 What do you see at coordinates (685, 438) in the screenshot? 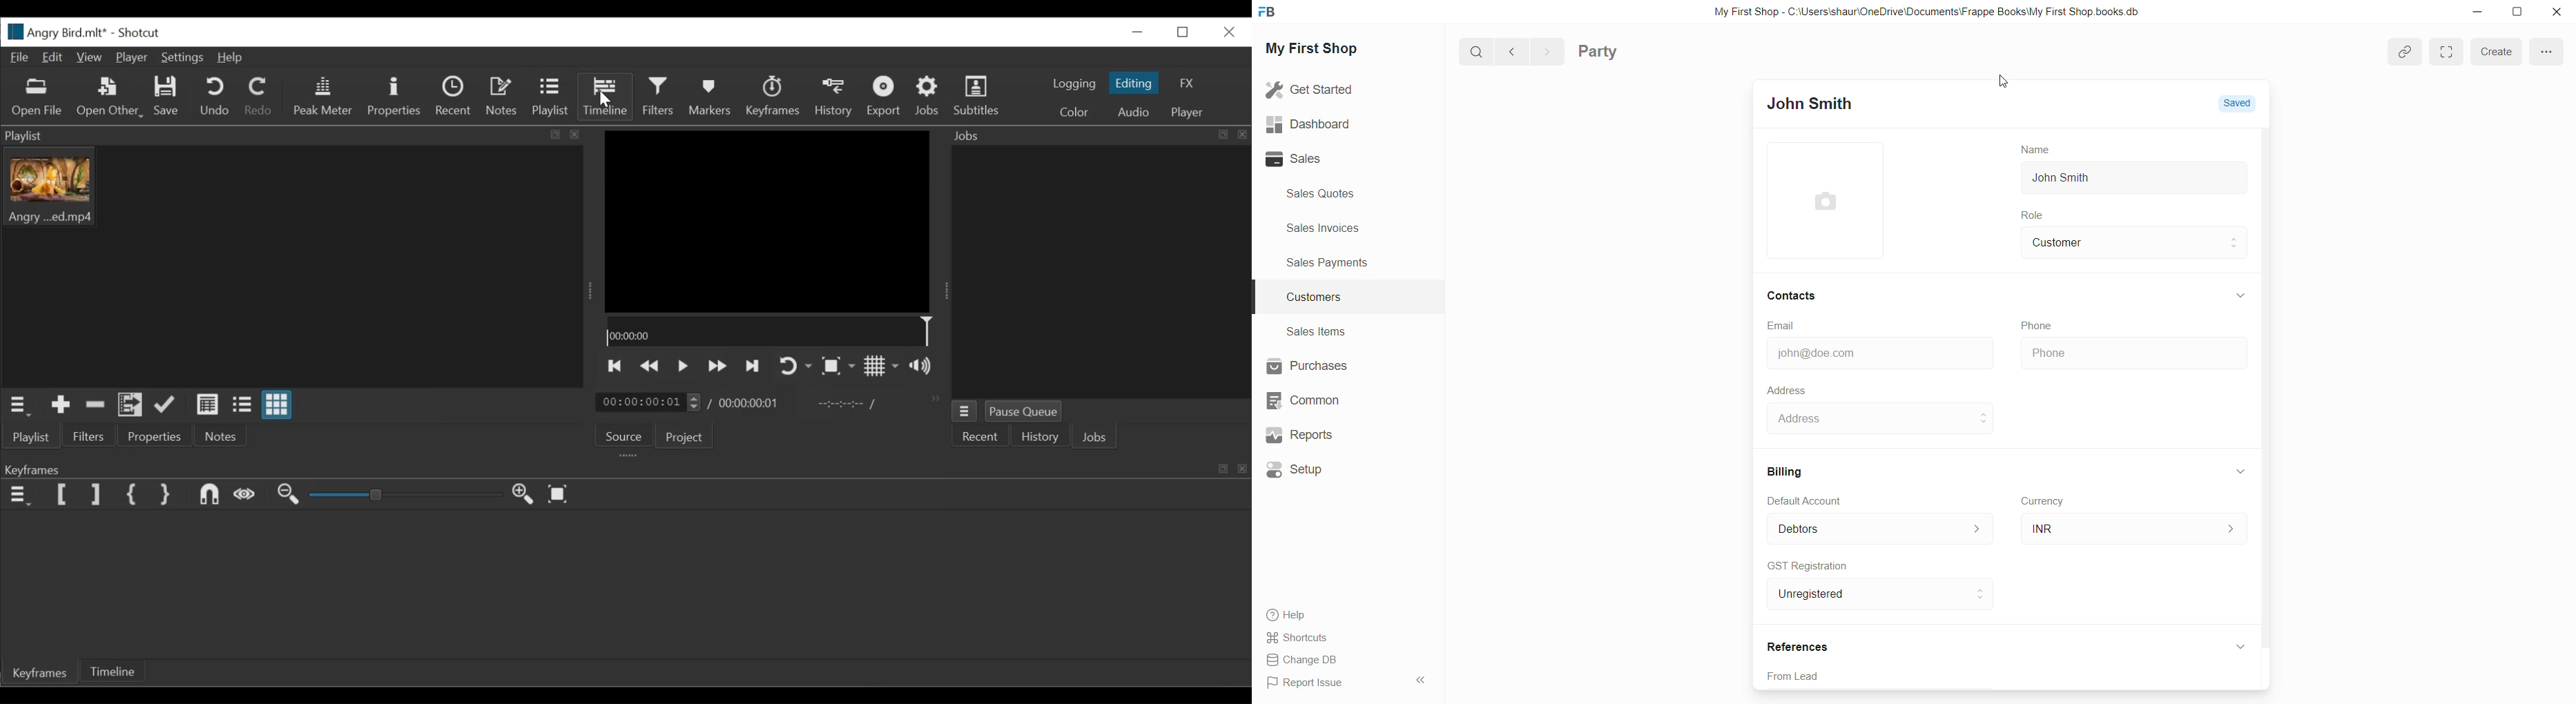
I see `Project` at bounding box center [685, 438].